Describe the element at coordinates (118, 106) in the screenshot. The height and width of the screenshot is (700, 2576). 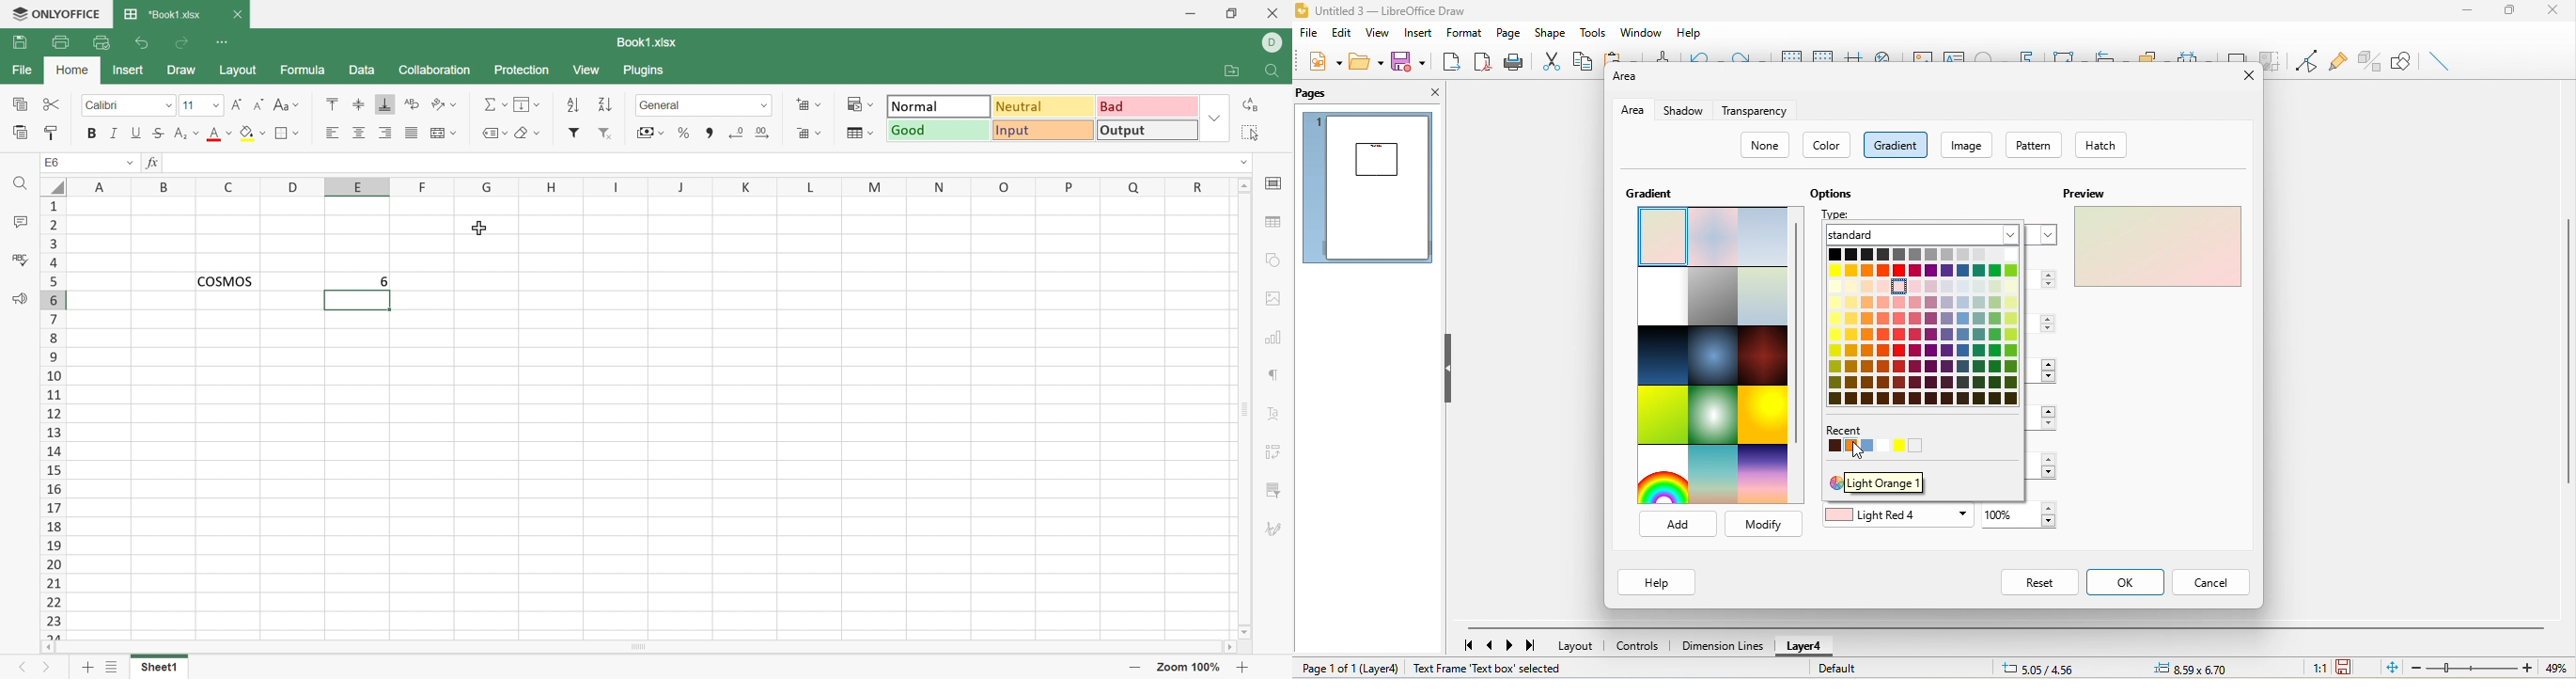
I see `Font` at that location.